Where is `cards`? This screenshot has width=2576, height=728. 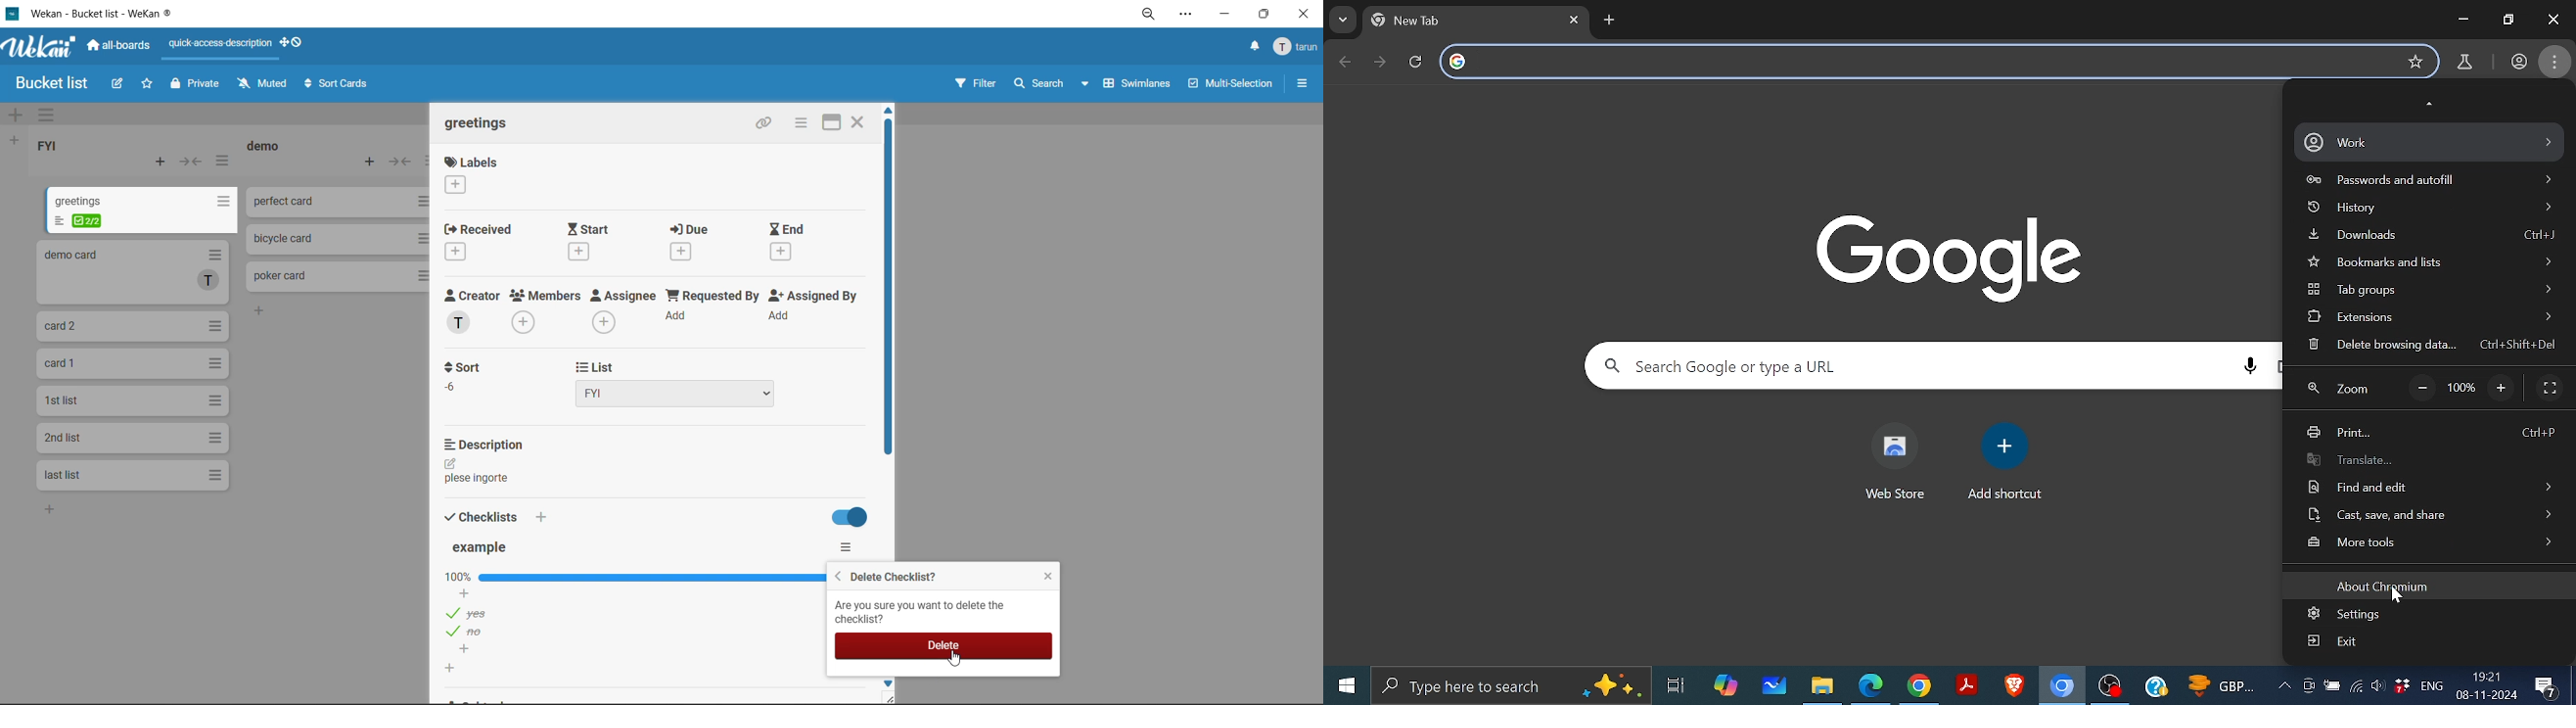 cards is located at coordinates (133, 404).